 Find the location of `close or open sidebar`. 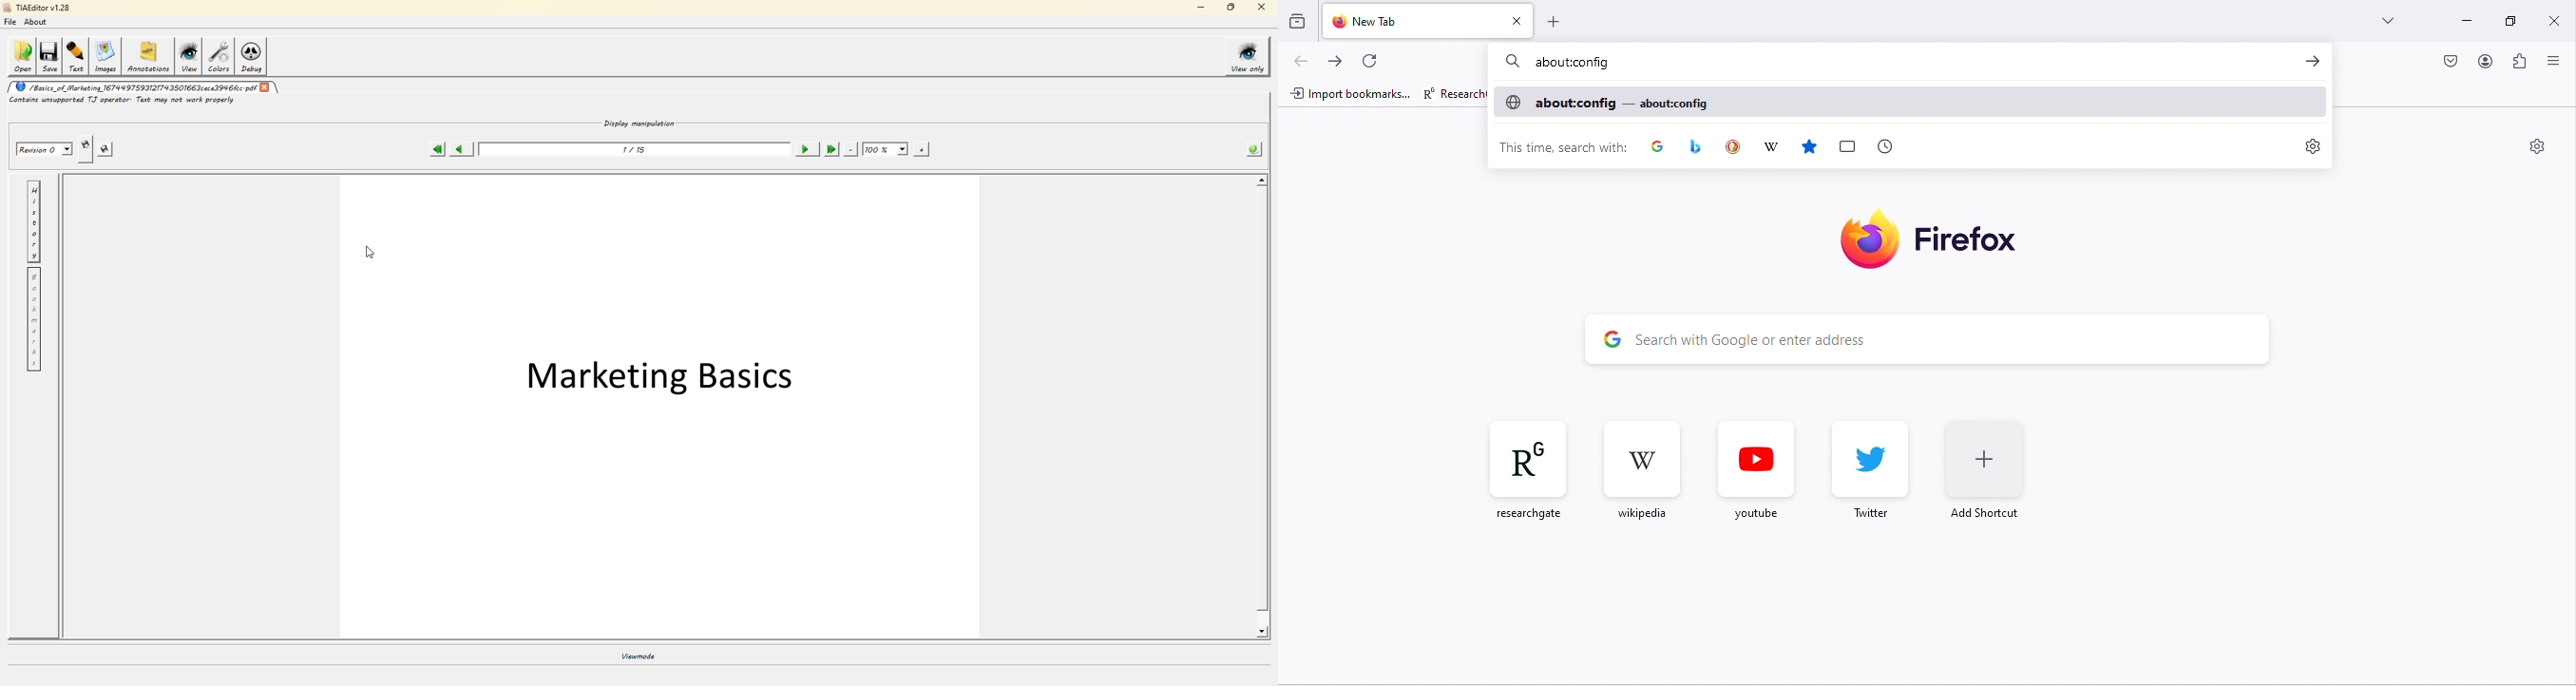

close or open sidebar is located at coordinates (2556, 61).